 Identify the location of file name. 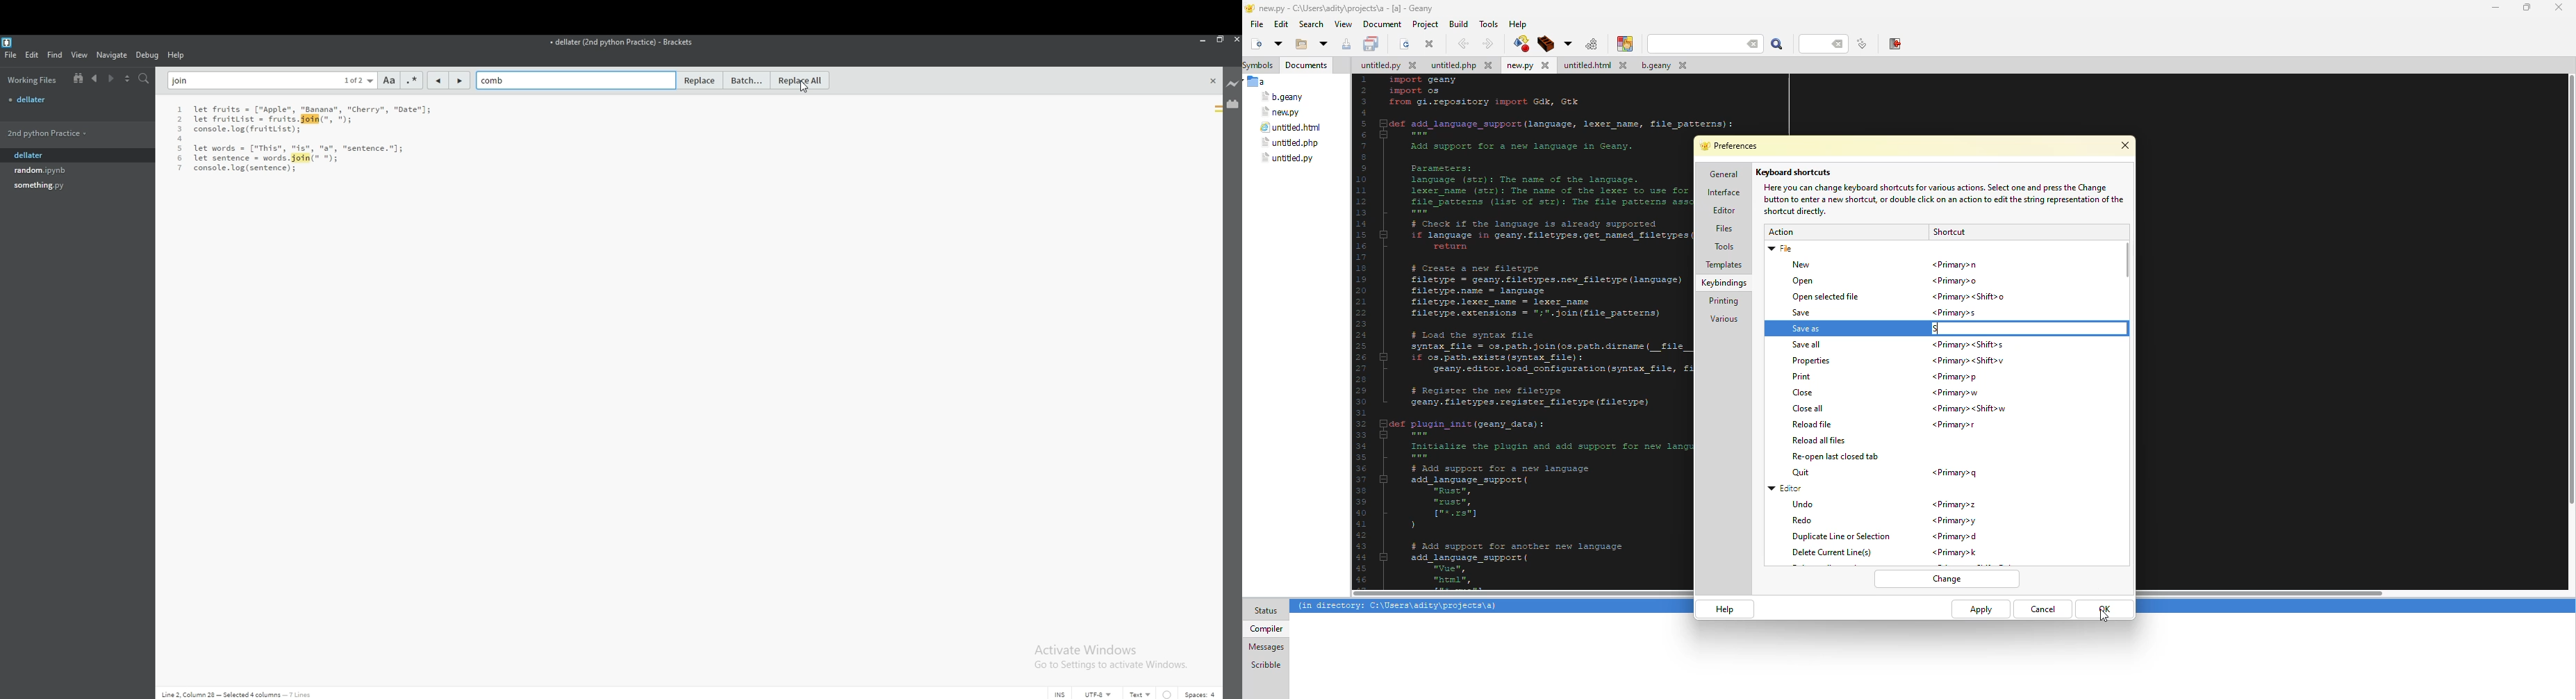
(621, 43).